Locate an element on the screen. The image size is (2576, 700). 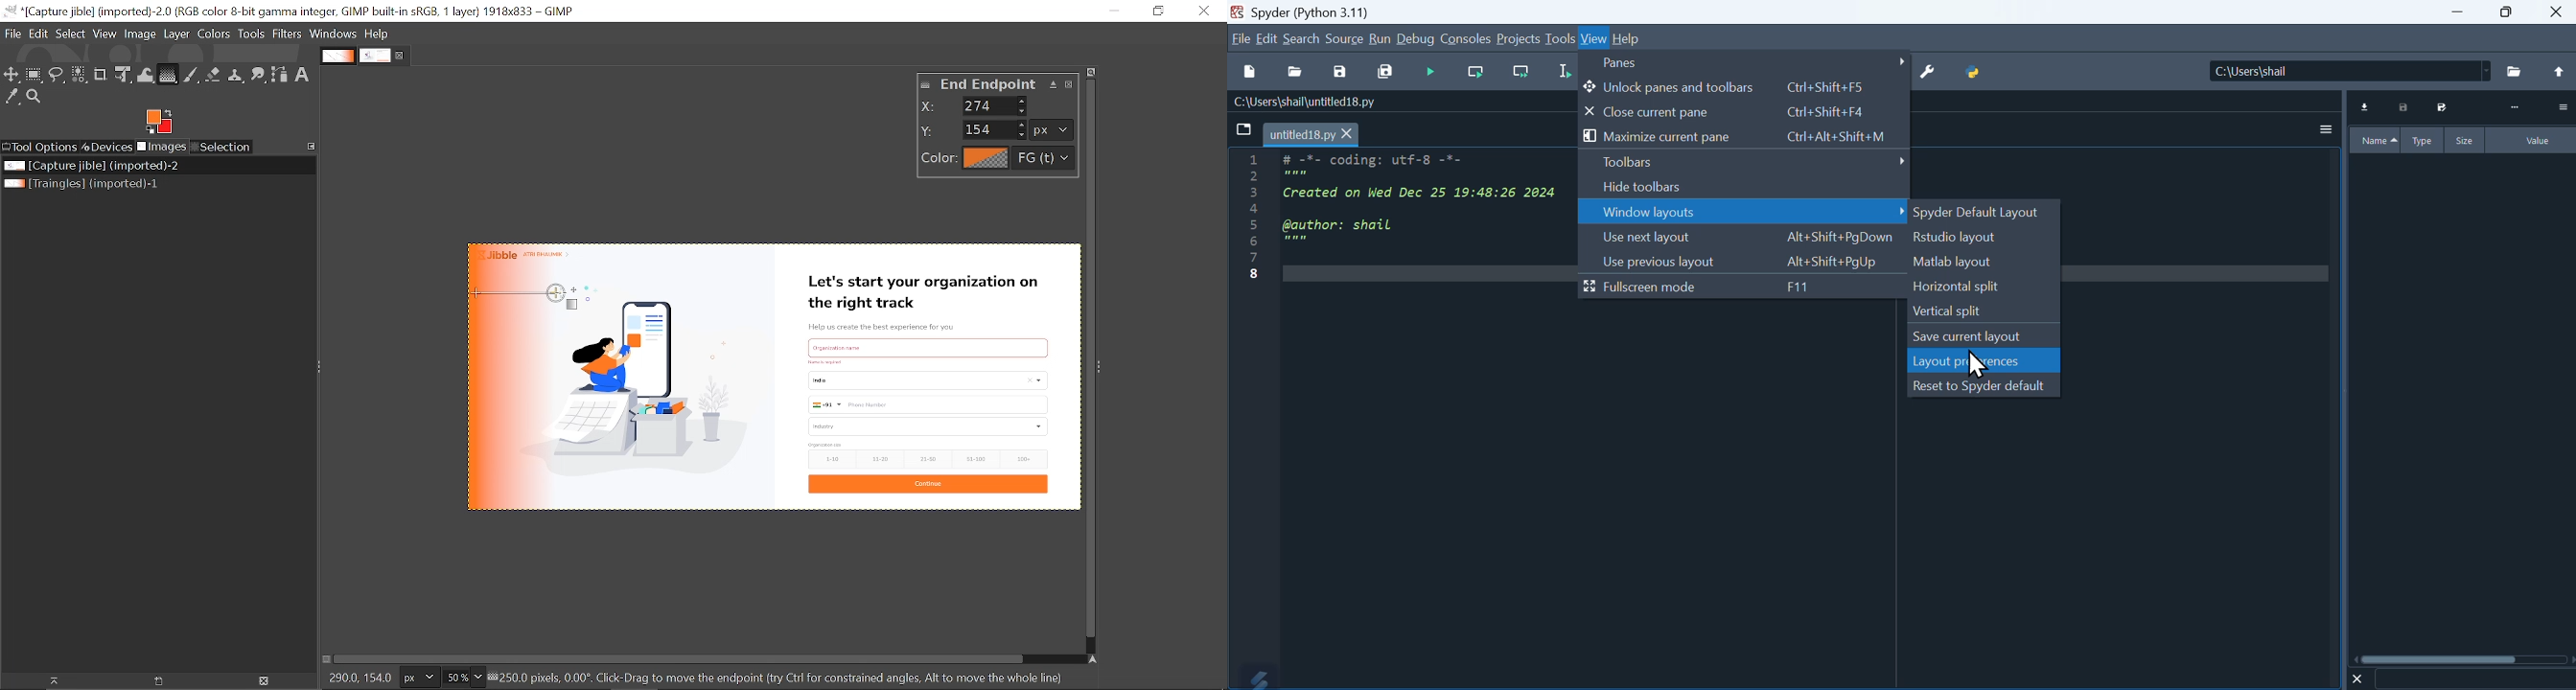
Clone tool is located at coordinates (235, 74).